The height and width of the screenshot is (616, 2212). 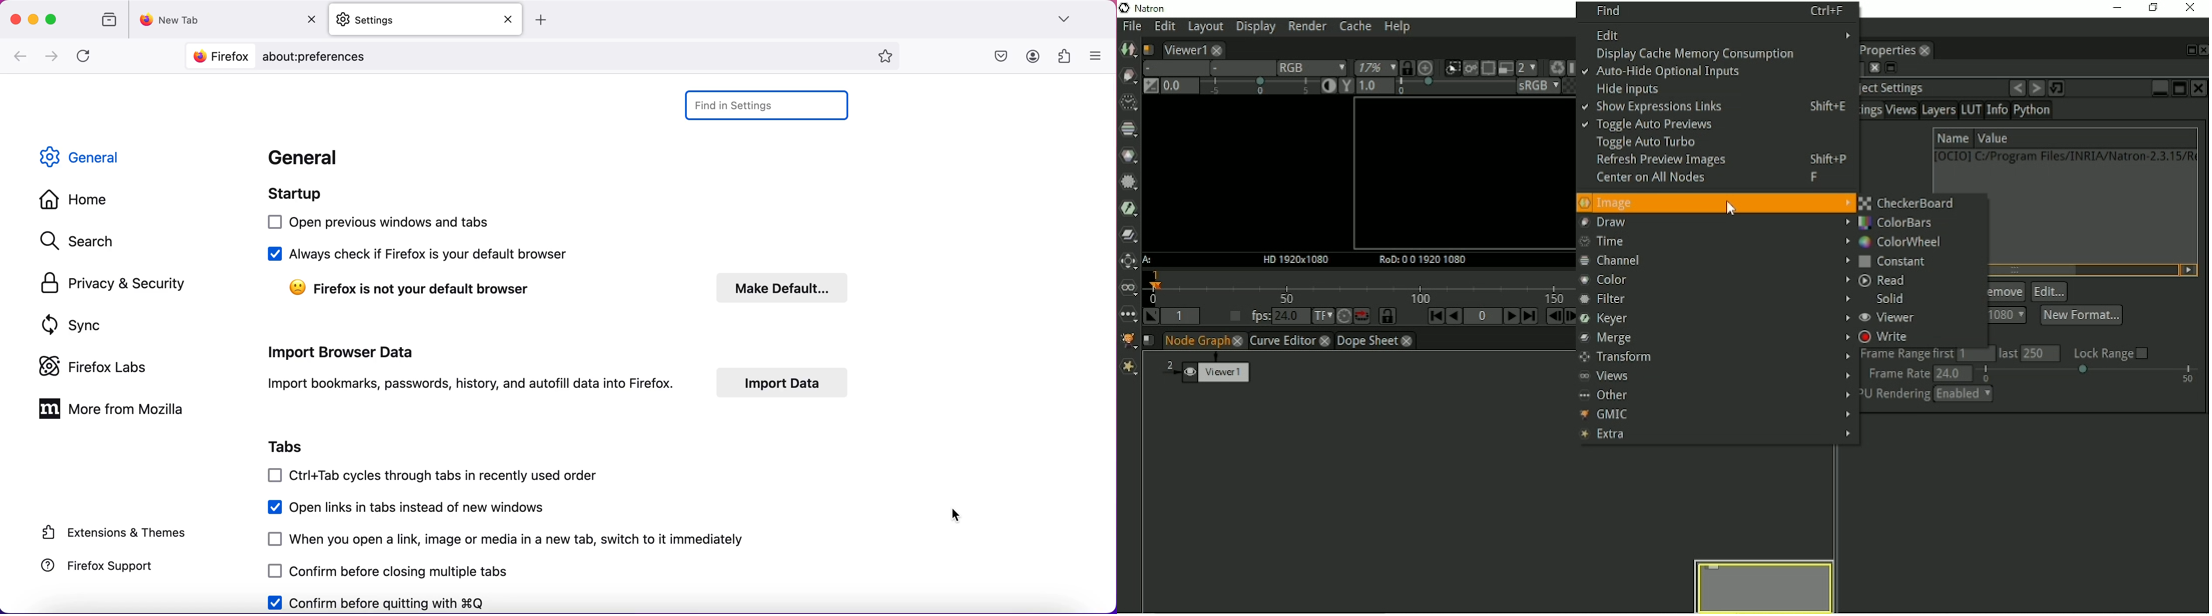 What do you see at coordinates (421, 253) in the screenshot?
I see `always check if firefox is your default browser` at bounding box center [421, 253].